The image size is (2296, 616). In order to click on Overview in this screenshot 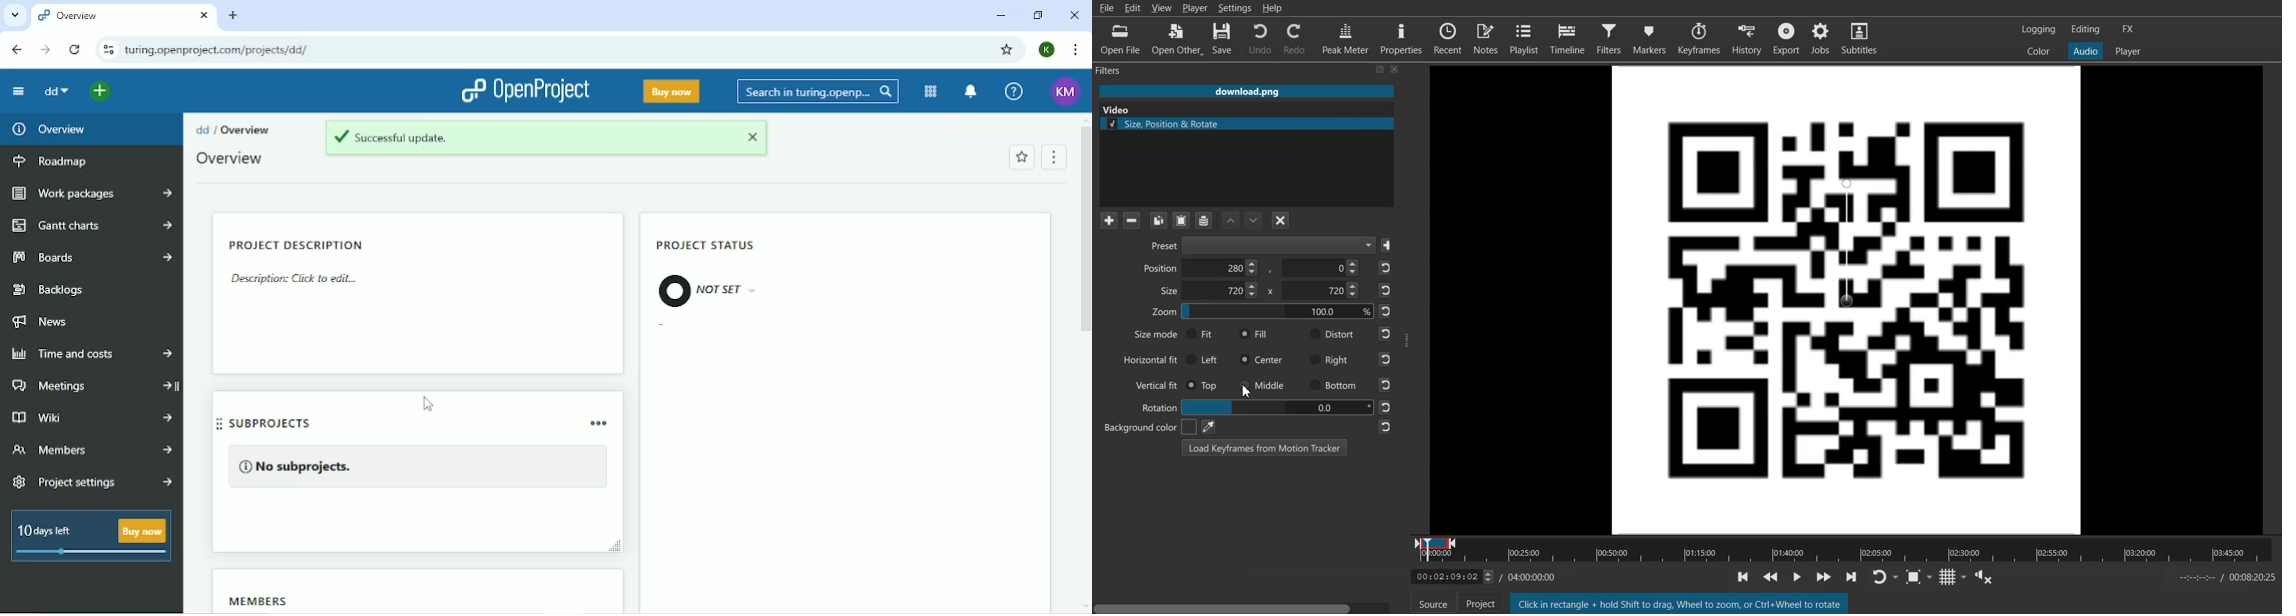, I will do `click(246, 130)`.